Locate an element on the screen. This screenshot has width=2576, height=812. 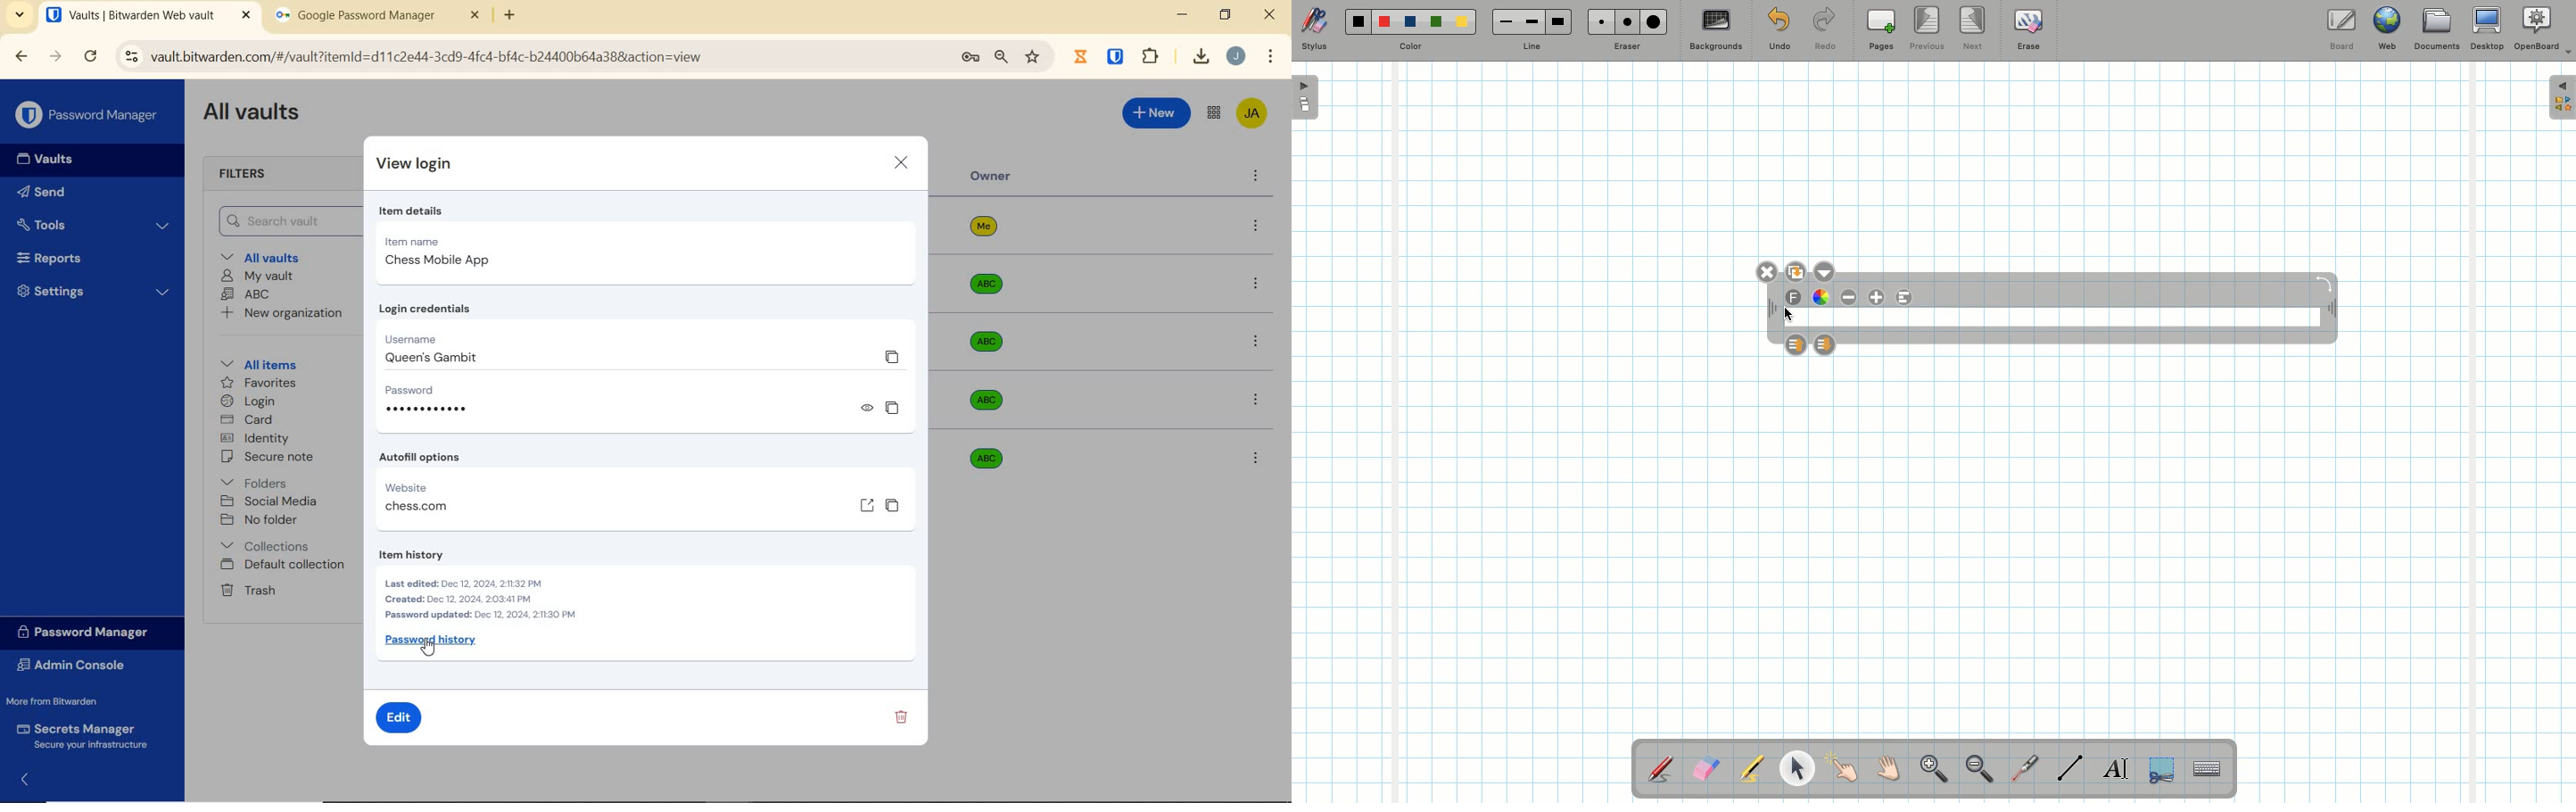
card is located at coordinates (249, 420).